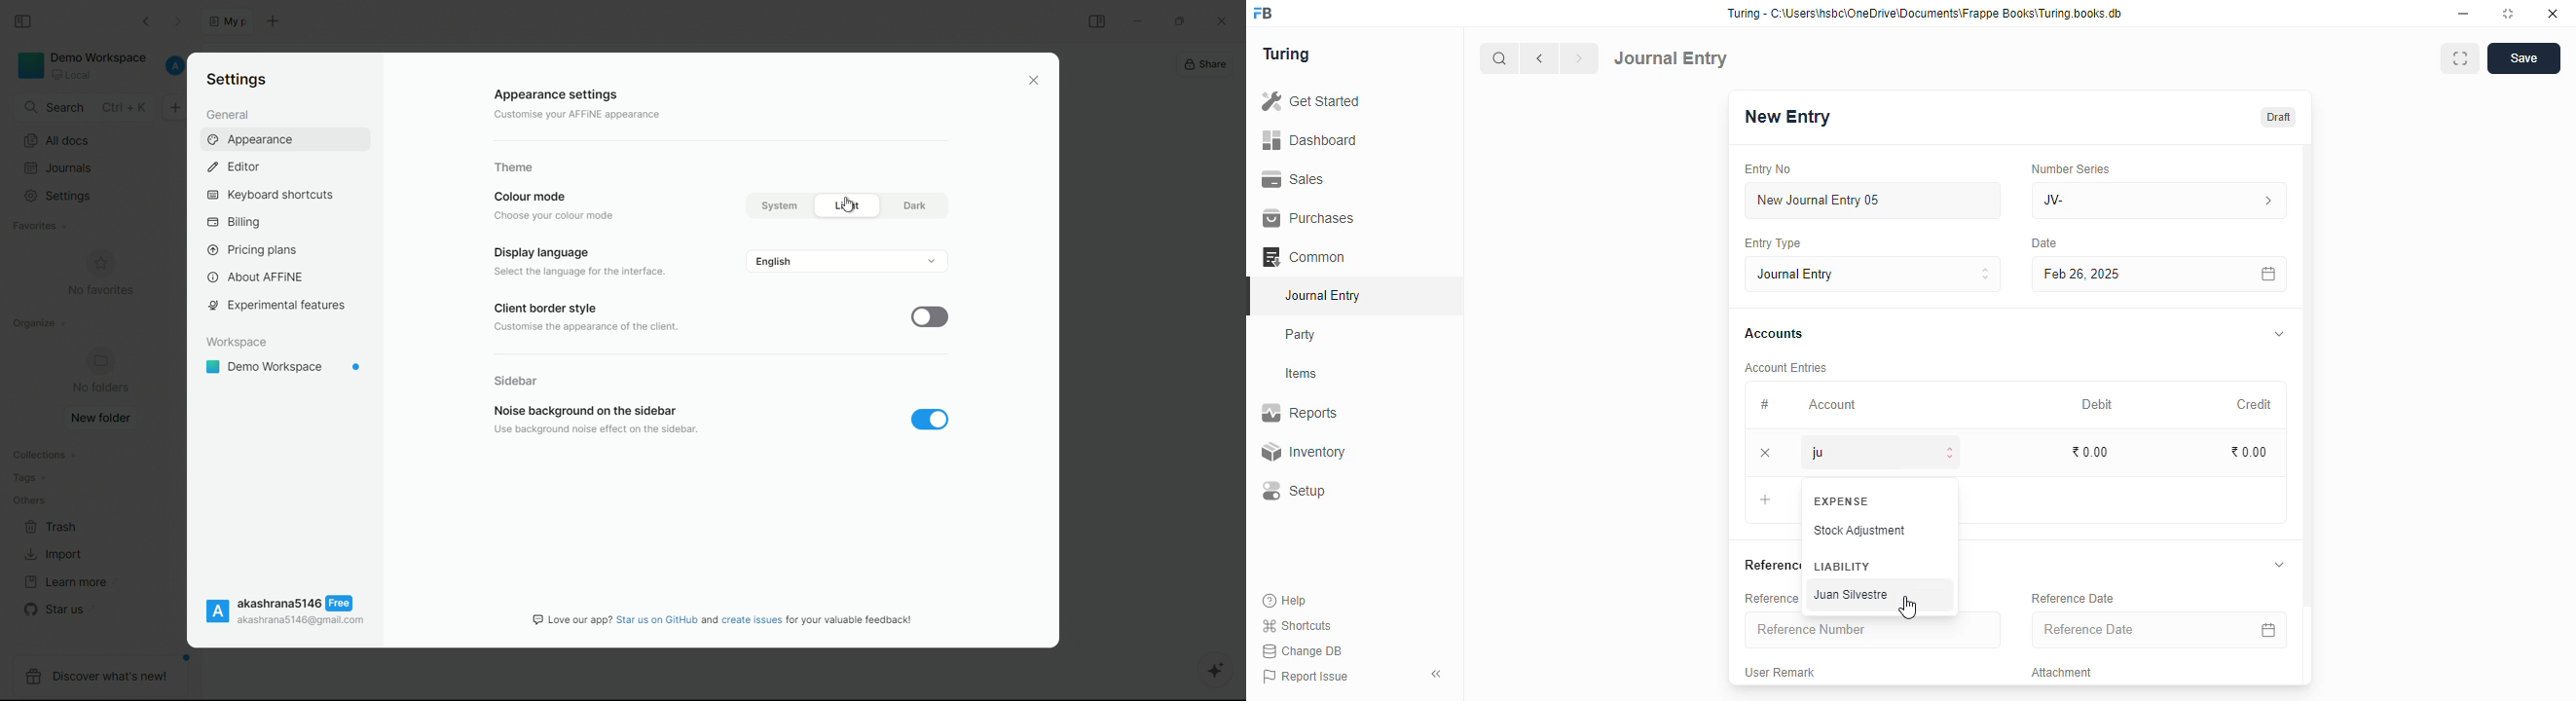  I want to click on stock adjustment, so click(1859, 531).